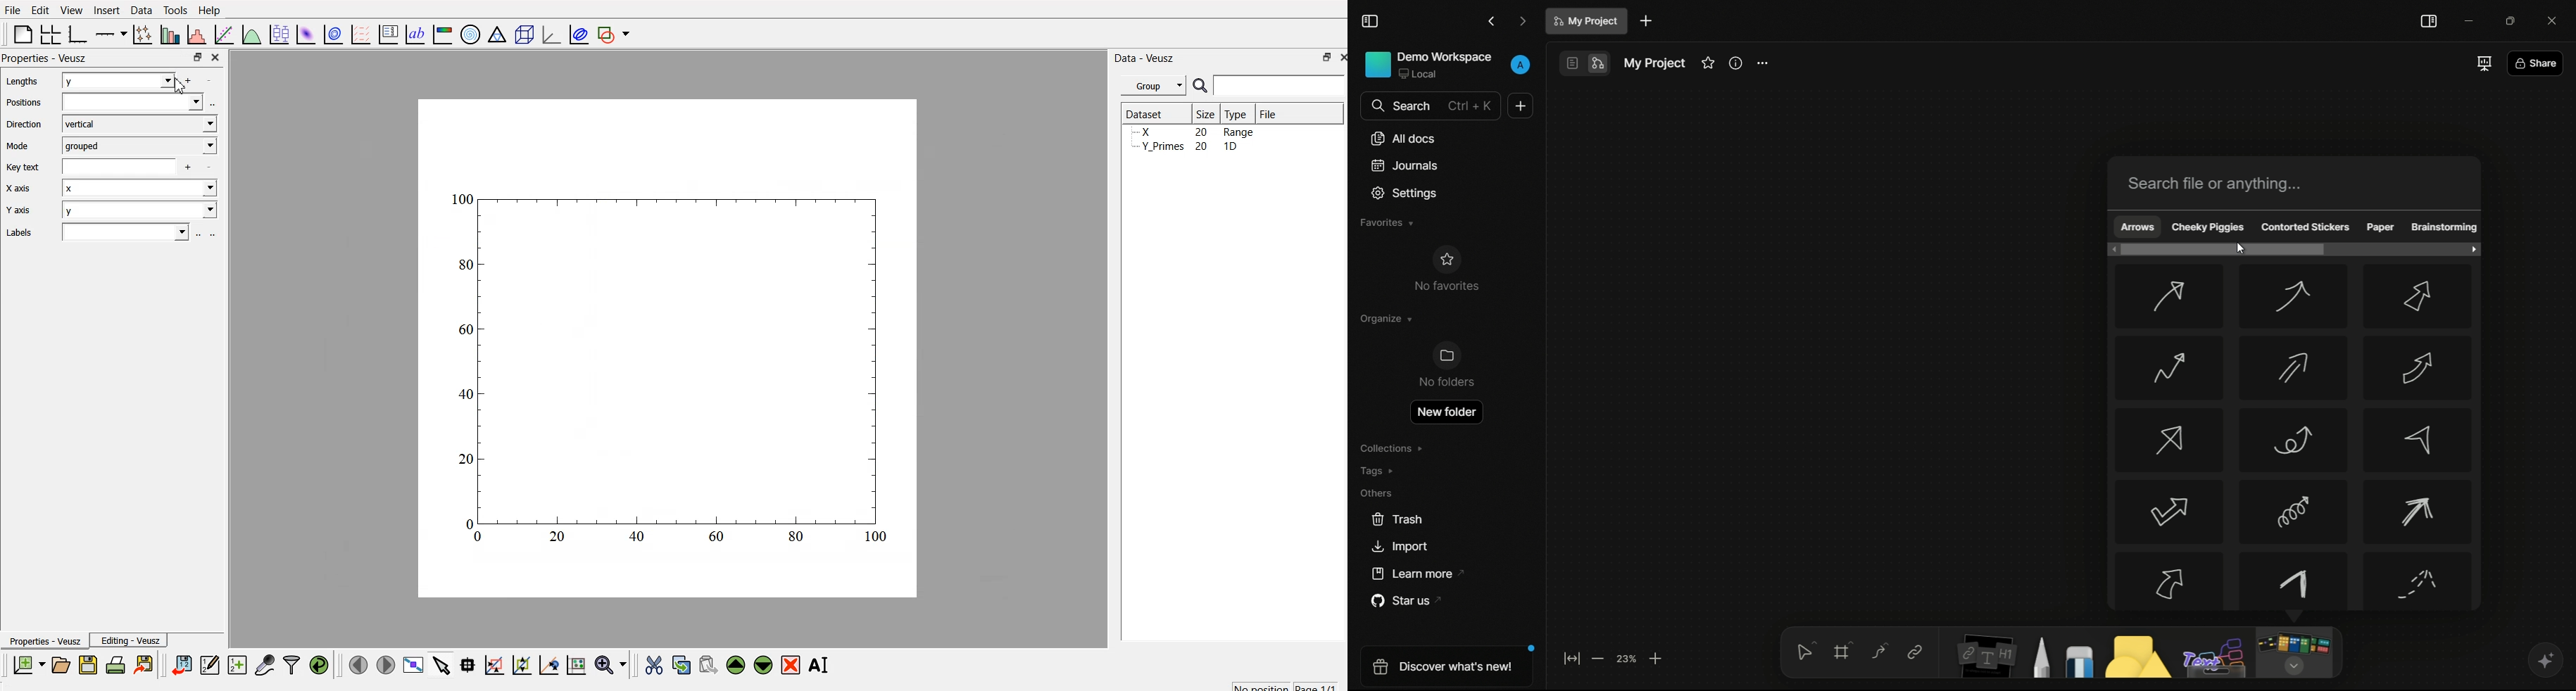  What do you see at coordinates (139, 34) in the screenshot?
I see `plot points` at bounding box center [139, 34].